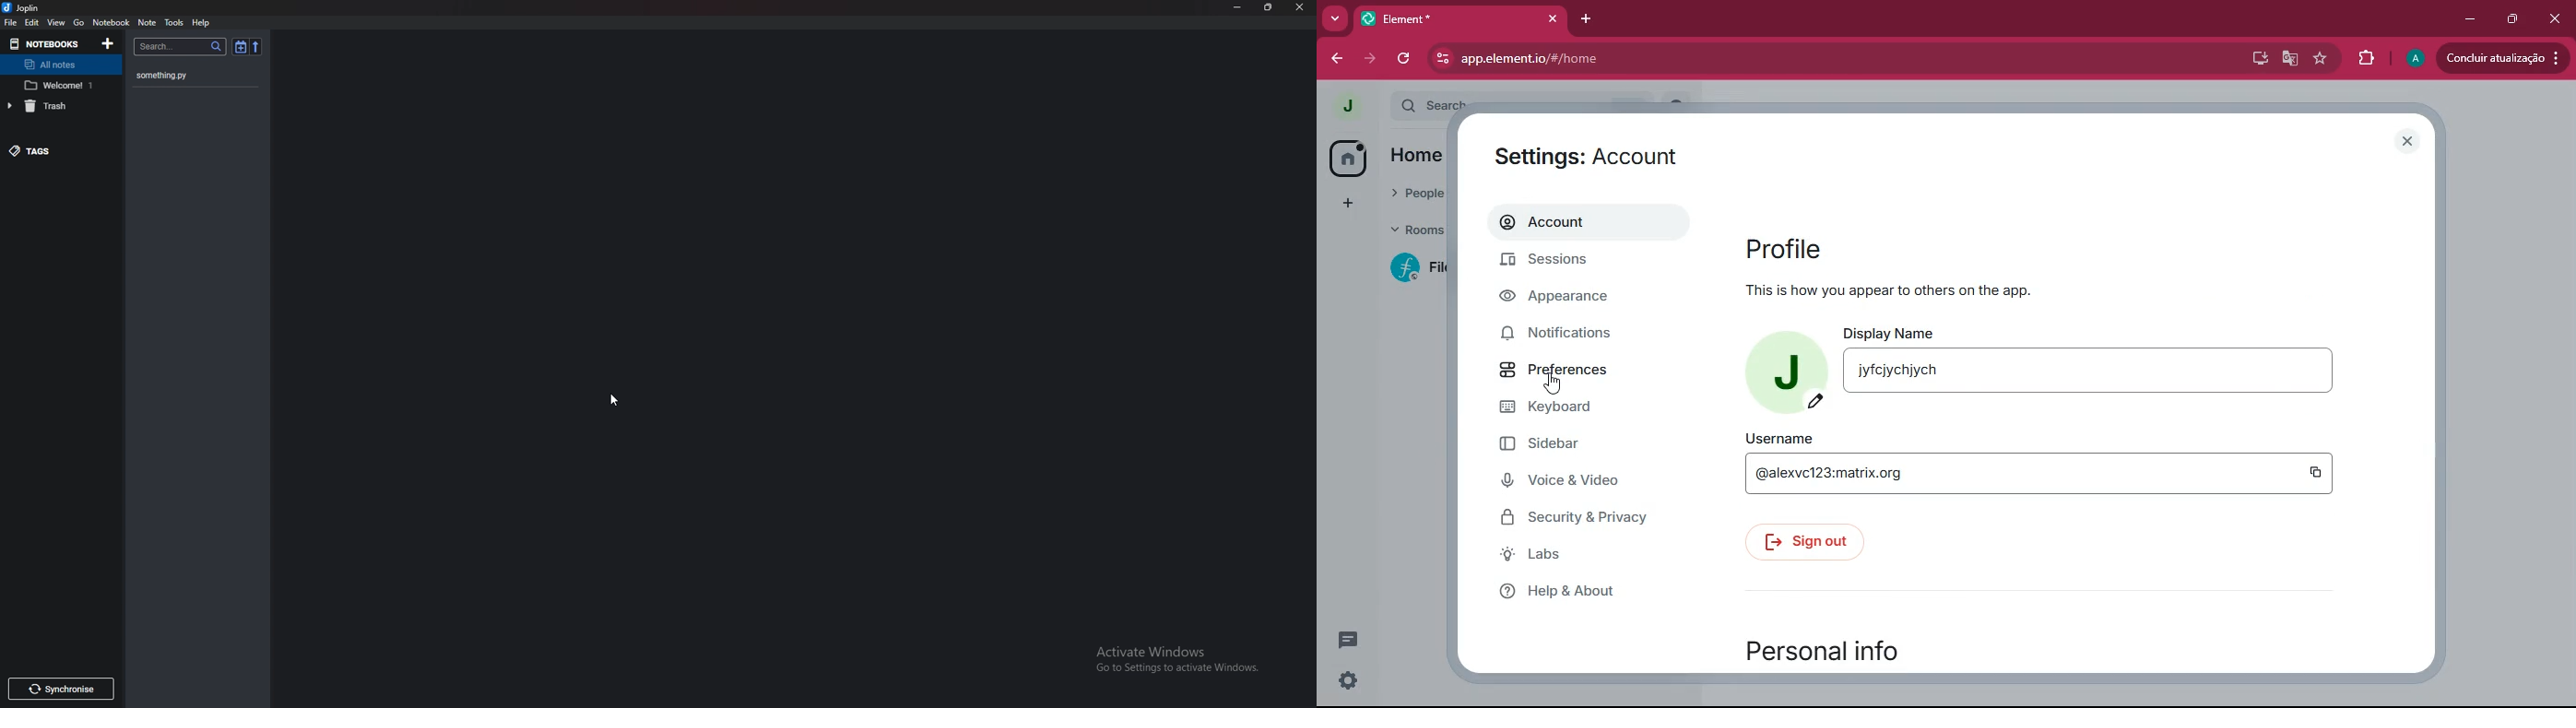 This screenshot has width=2576, height=728. Describe the element at coordinates (1814, 540) in the screenshot. I see `sign out` at that location.